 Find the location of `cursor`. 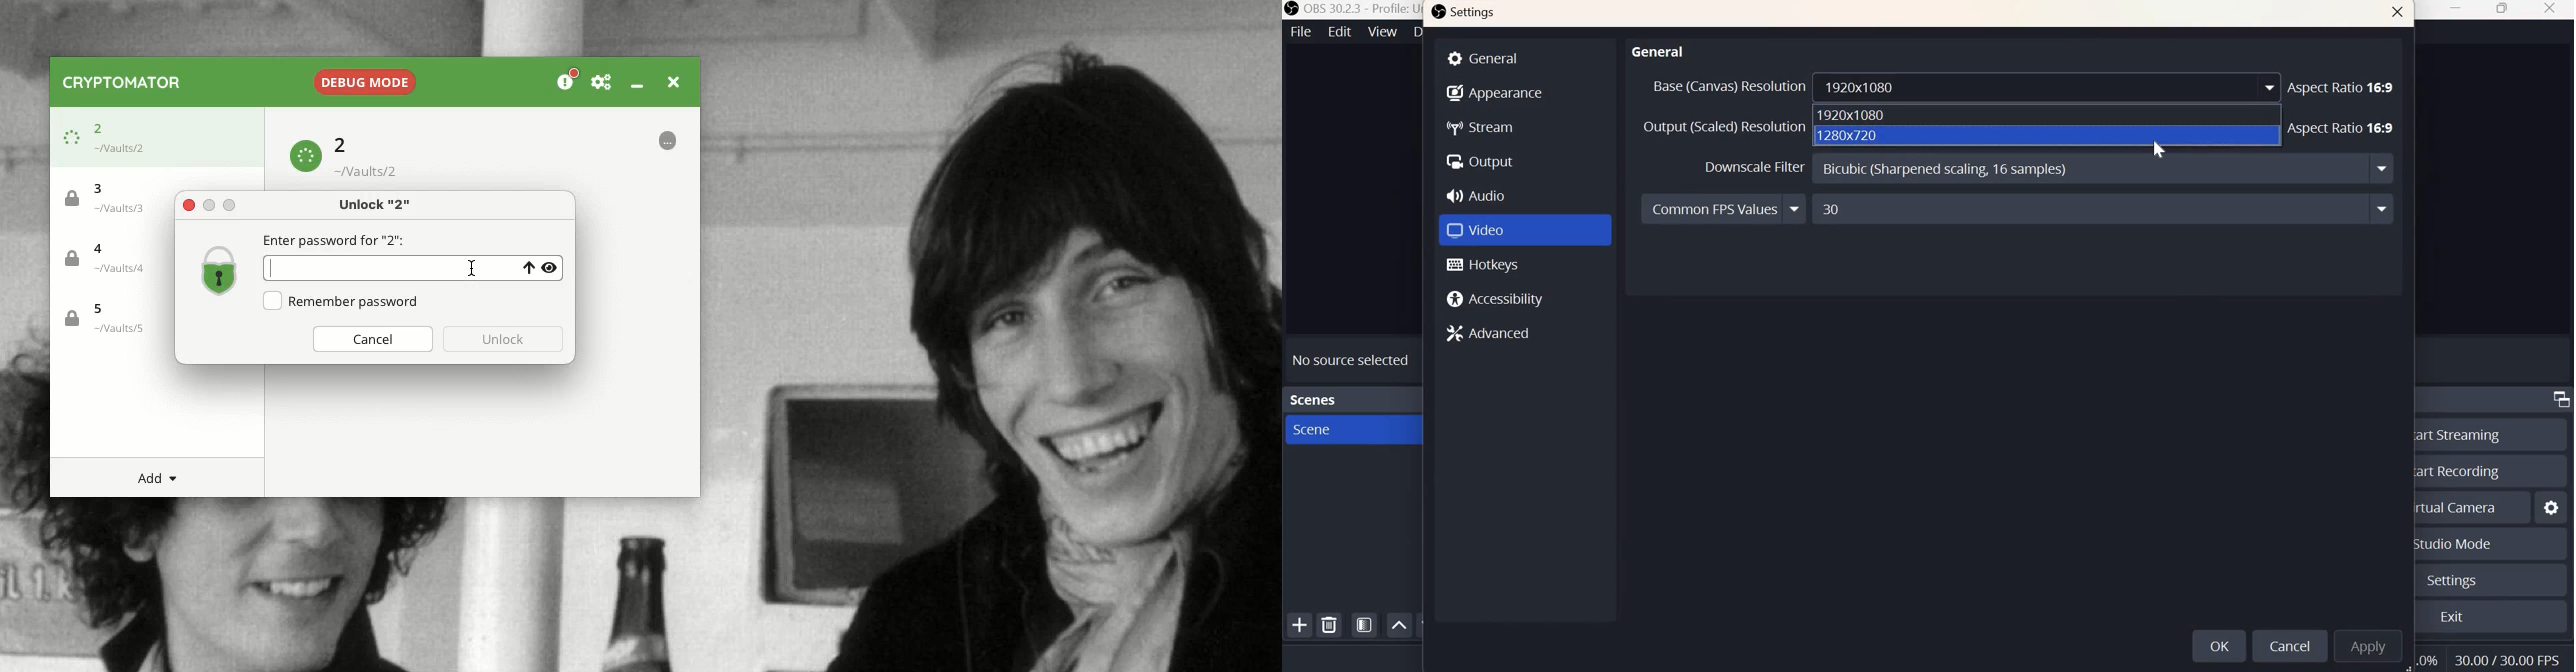

cursor is located at coordinates (2157, 148).